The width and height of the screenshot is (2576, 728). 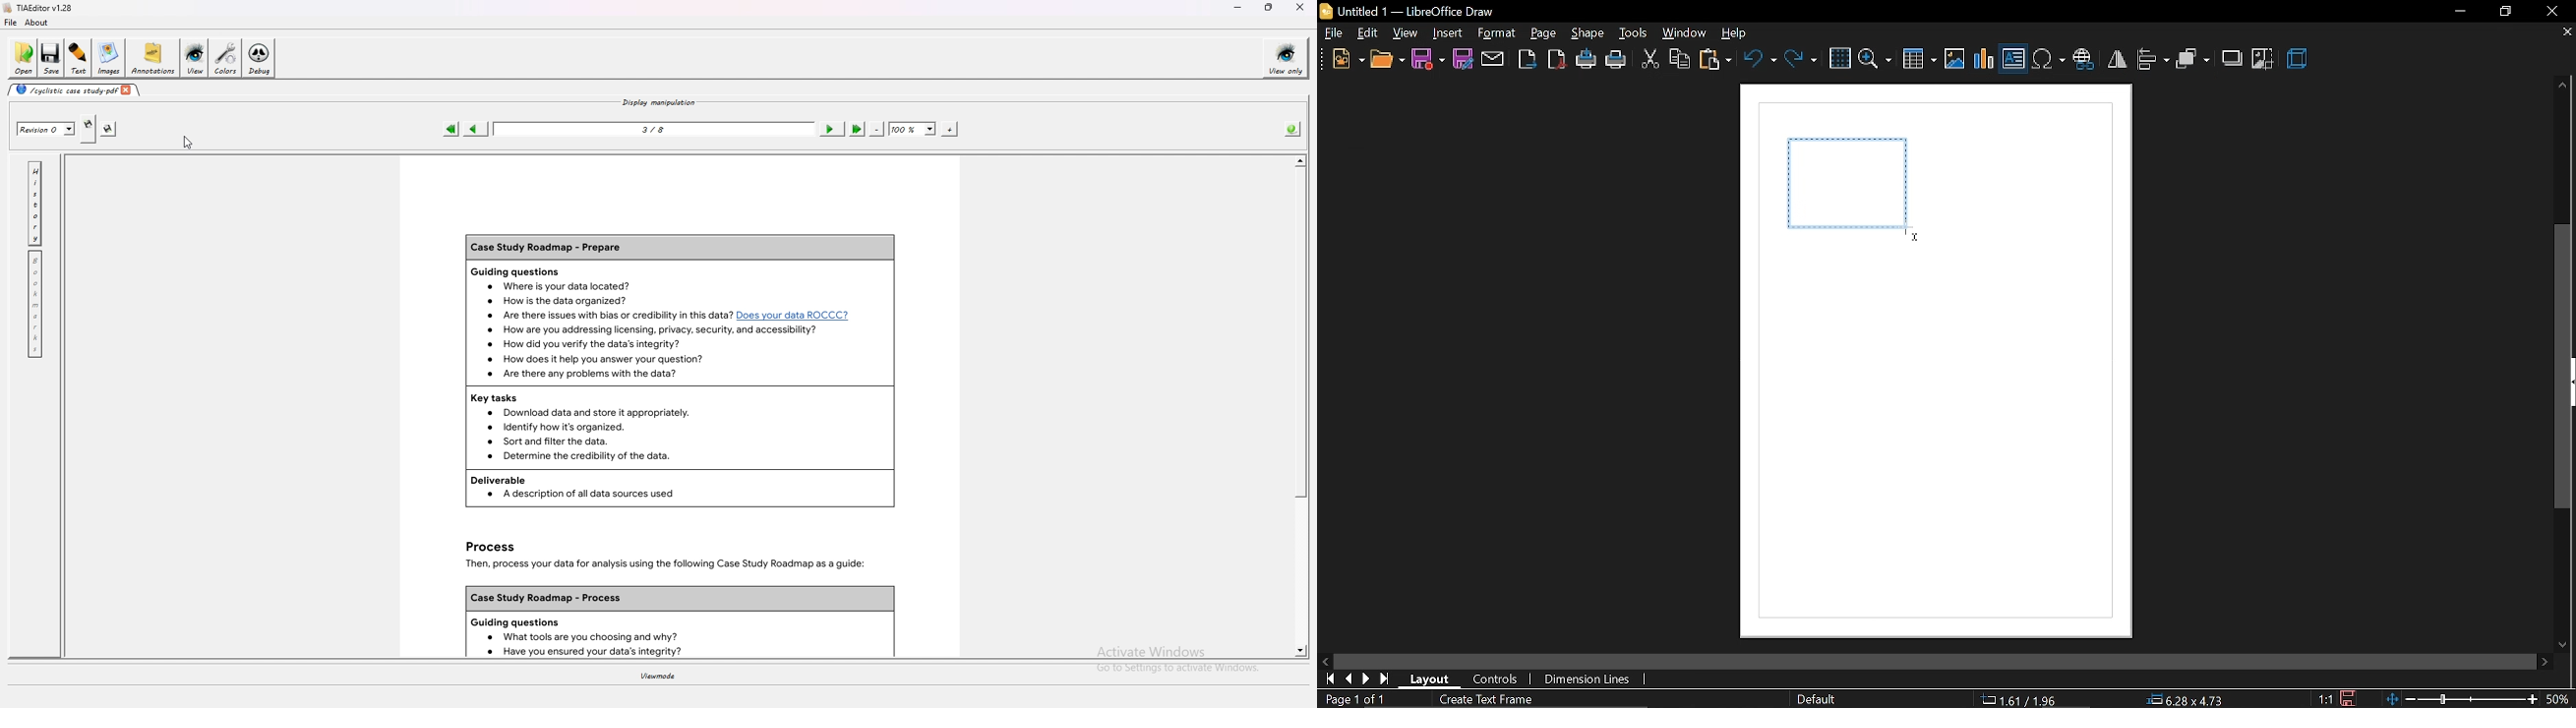 I want to click on copy, so click(x=1680, y=61).